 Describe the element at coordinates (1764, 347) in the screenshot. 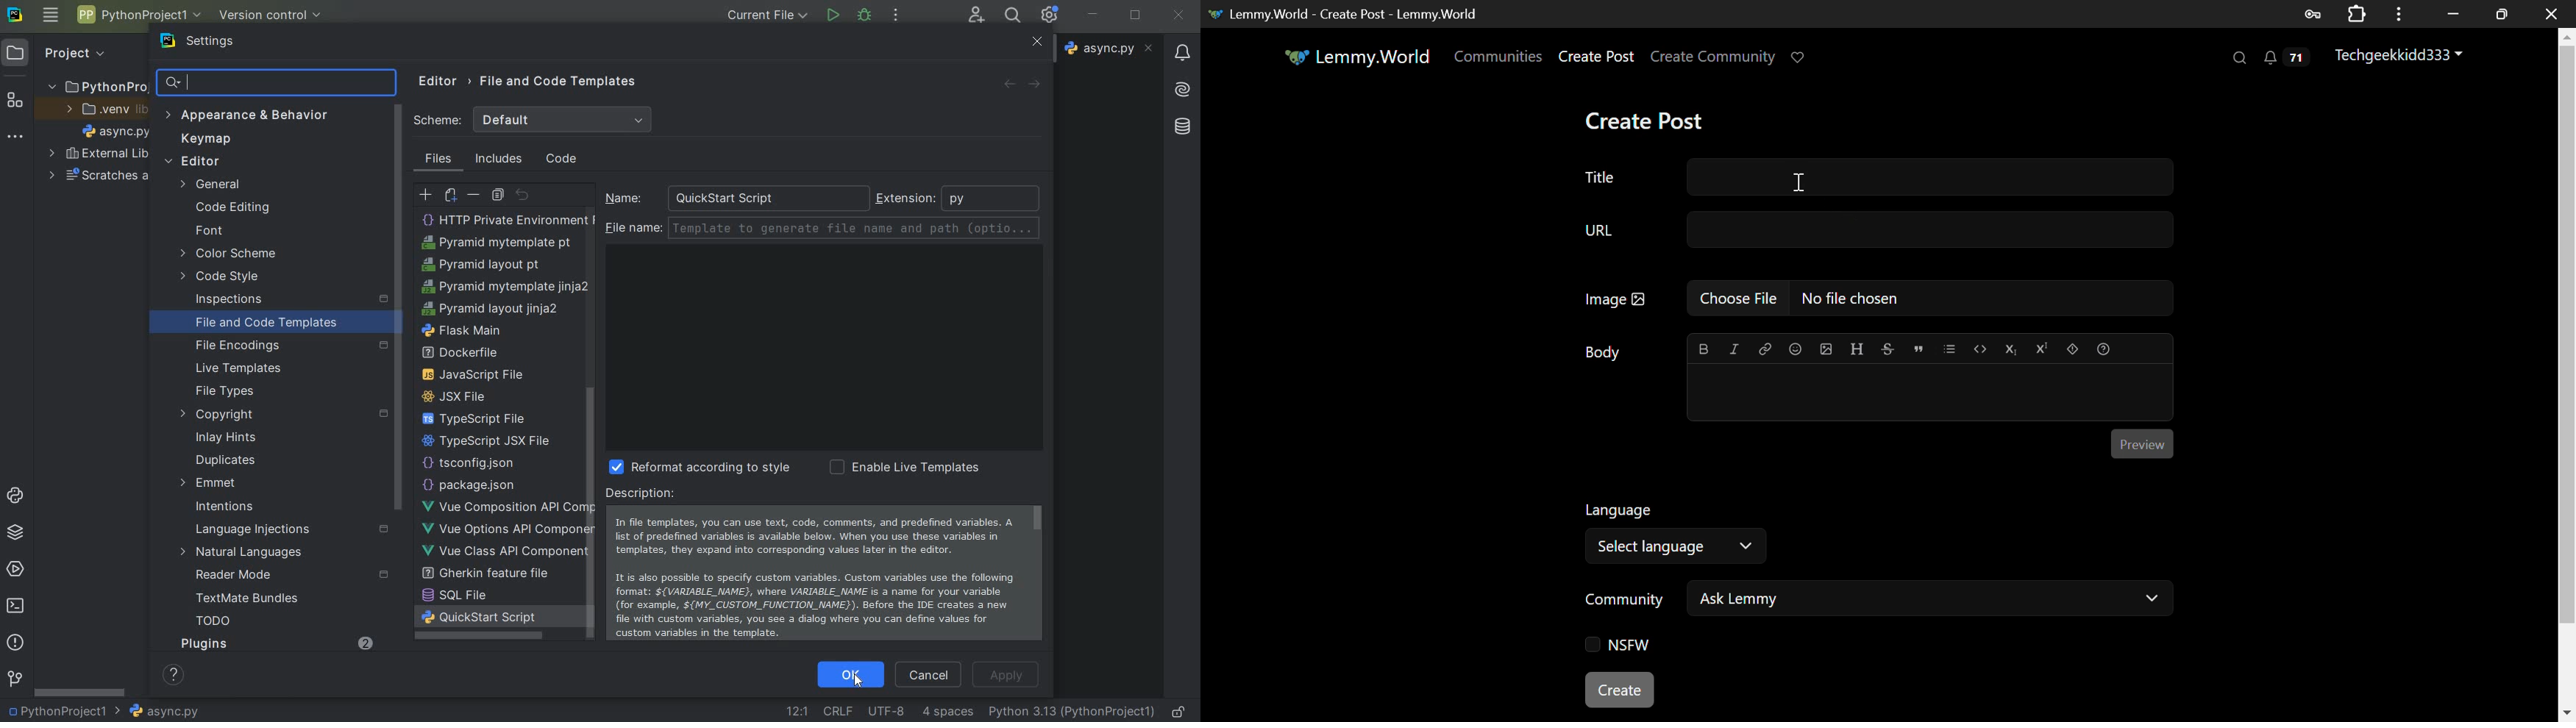

I see `Link` at that location.